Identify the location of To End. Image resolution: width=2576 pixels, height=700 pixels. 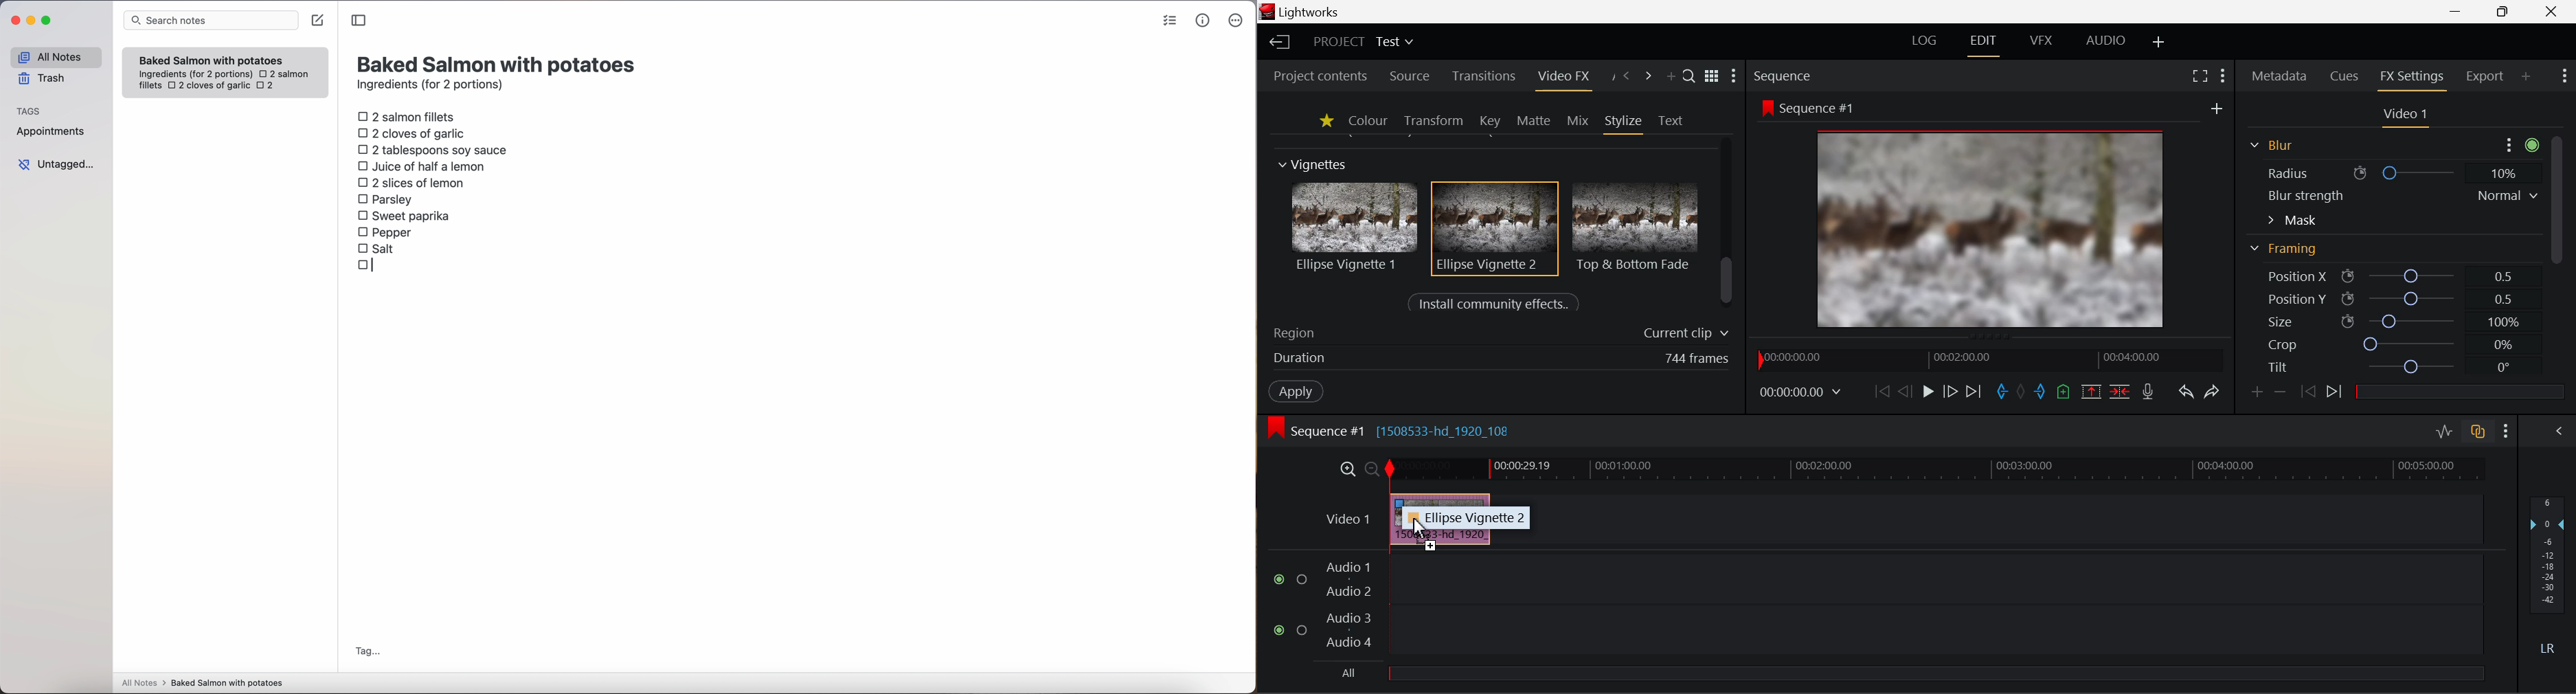
(1975, 390).